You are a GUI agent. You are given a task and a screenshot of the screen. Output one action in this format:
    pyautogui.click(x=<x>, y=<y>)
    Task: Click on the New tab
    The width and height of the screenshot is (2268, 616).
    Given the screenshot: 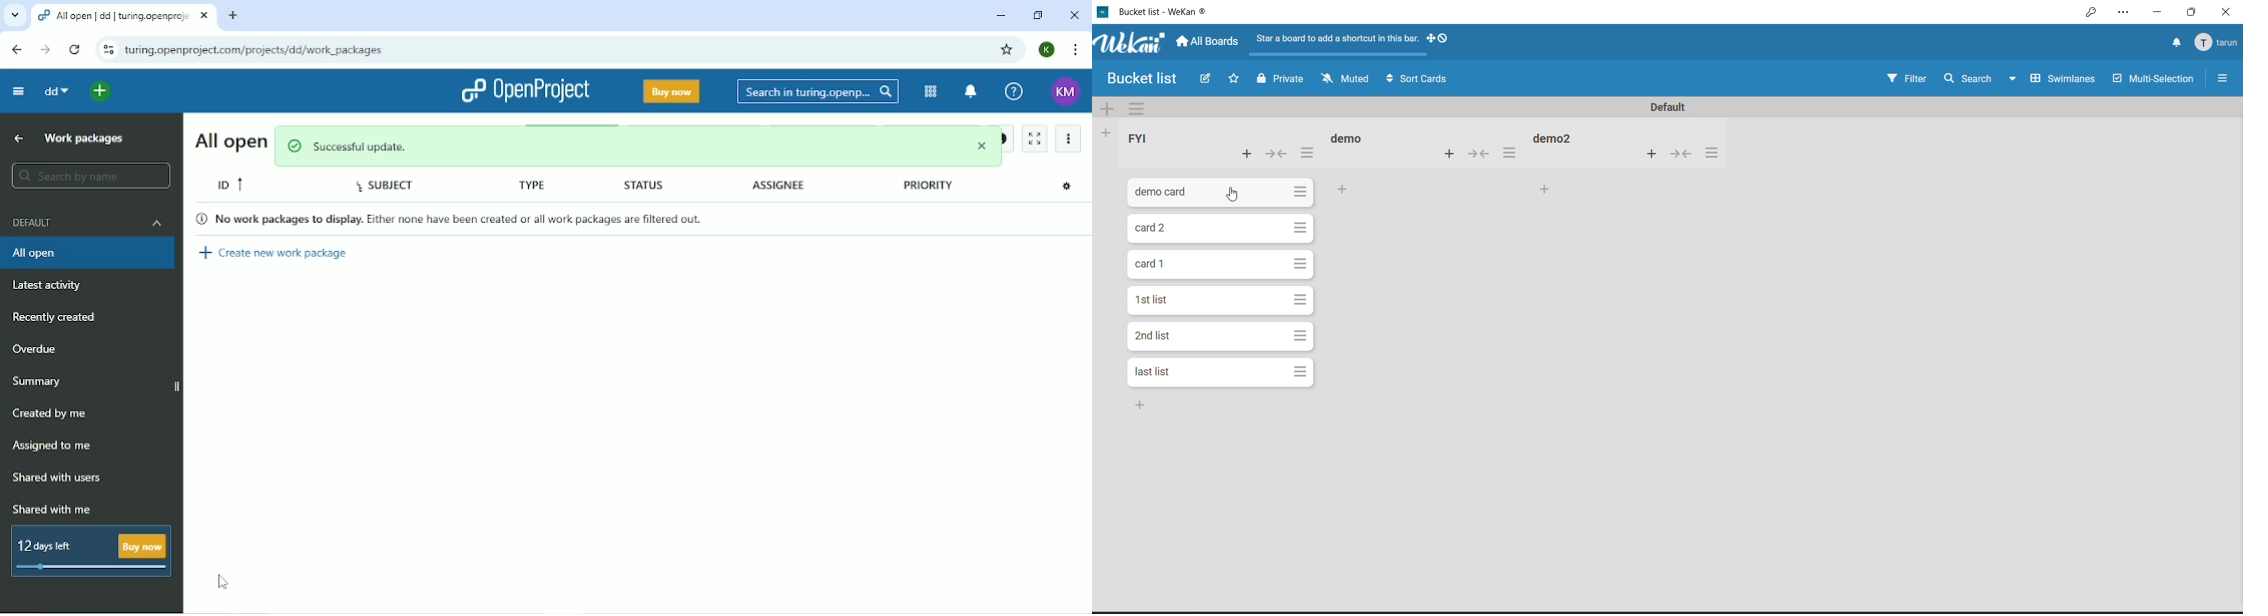 What is the action you would take?
    pyautogui.click(x=233, y=15)
    